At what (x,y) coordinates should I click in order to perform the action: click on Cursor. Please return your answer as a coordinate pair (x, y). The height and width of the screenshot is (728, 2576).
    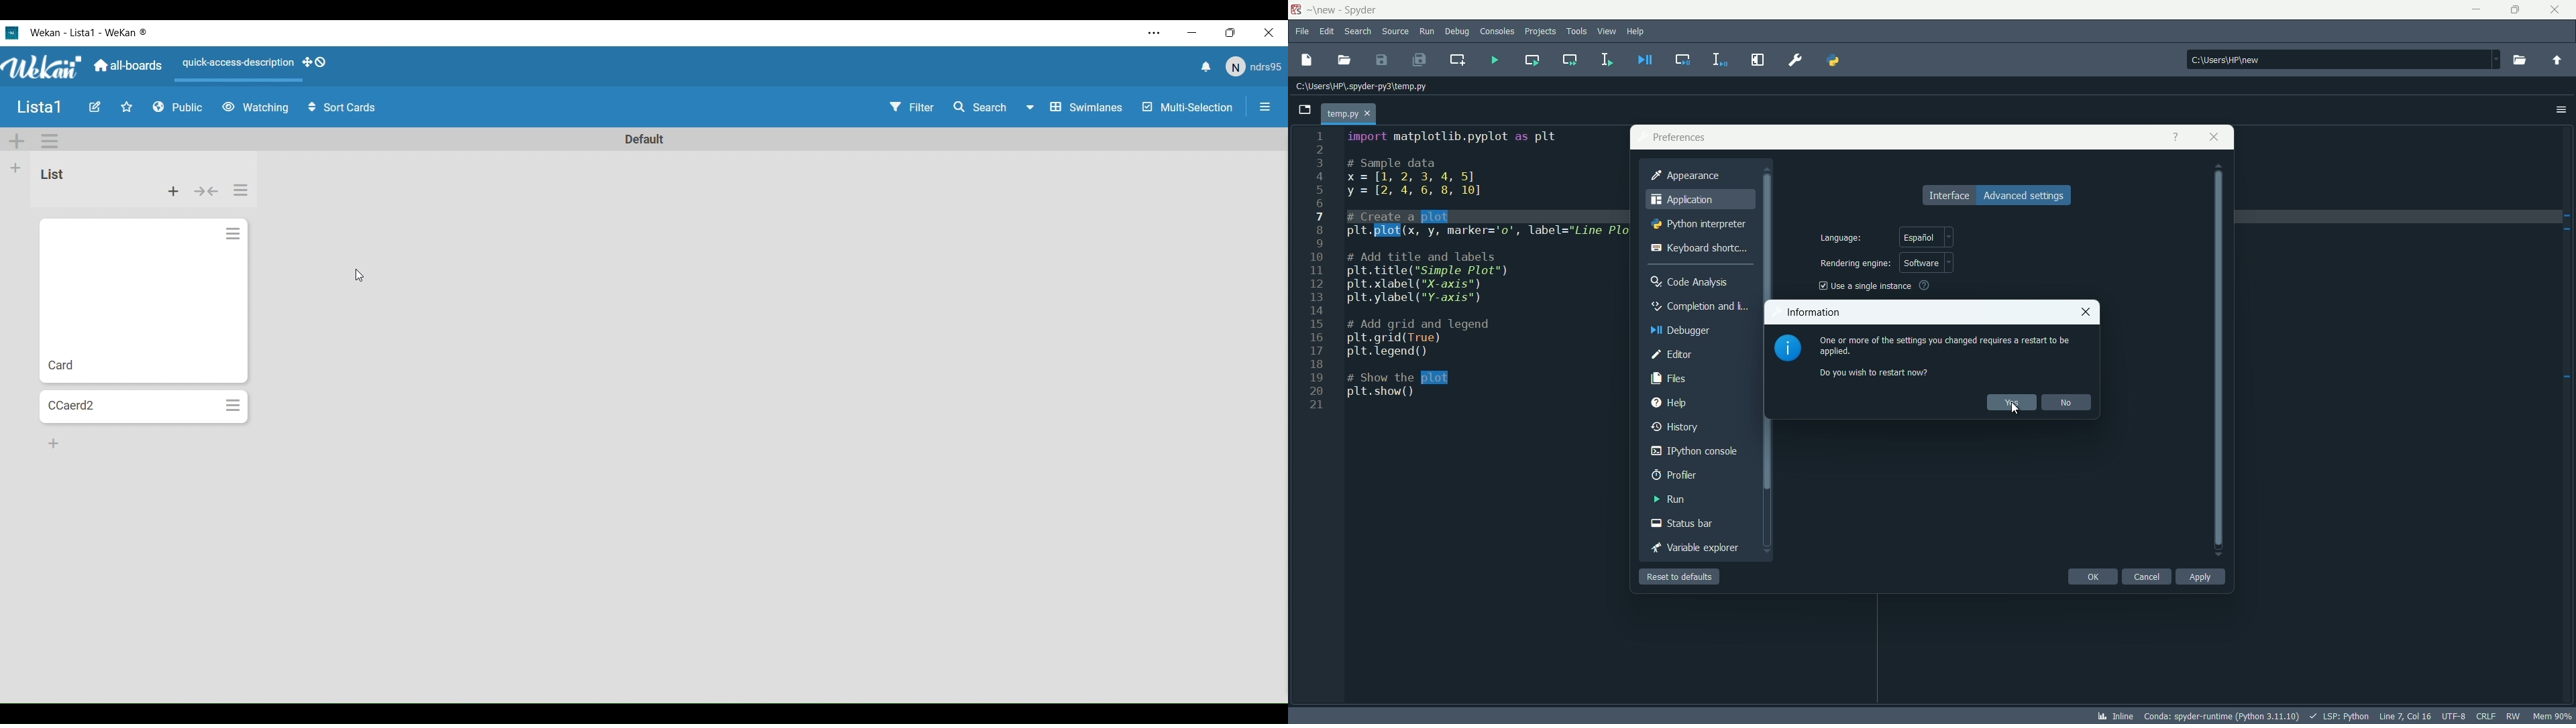
    Looking at the image, I should click on (358, 275).